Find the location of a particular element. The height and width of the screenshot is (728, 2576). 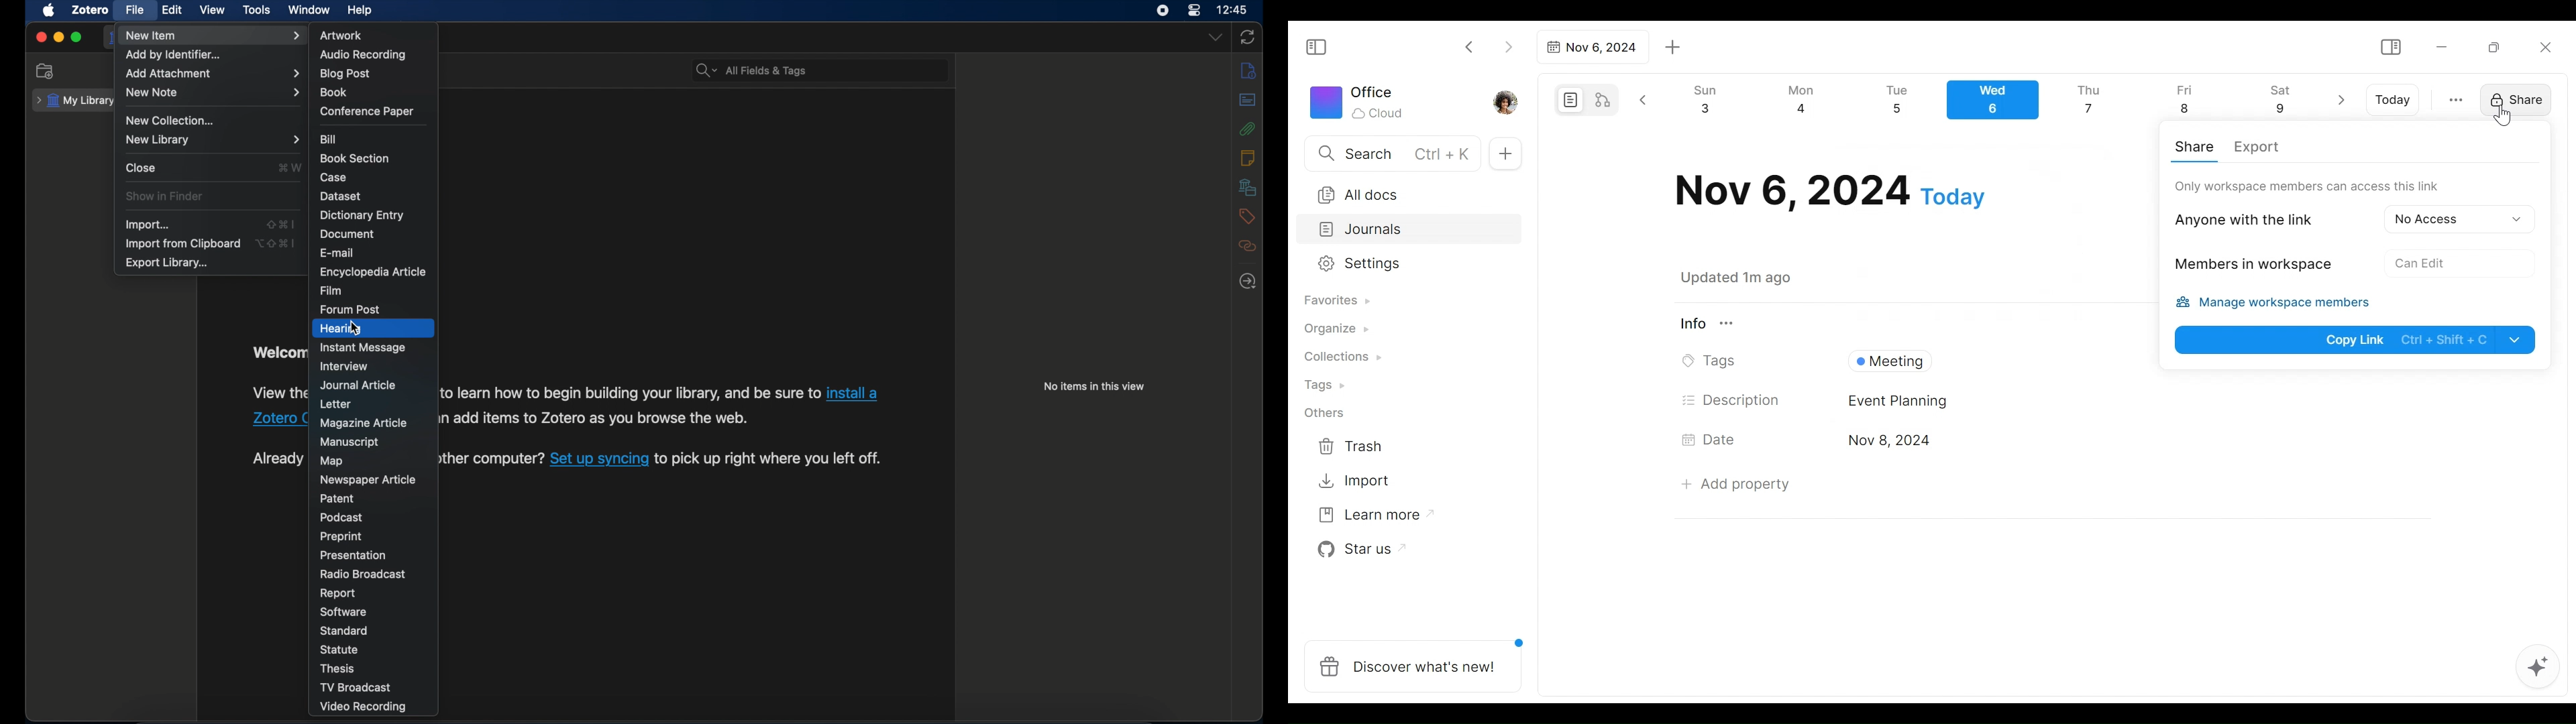

Restore is located at coordinates (2499, 46).